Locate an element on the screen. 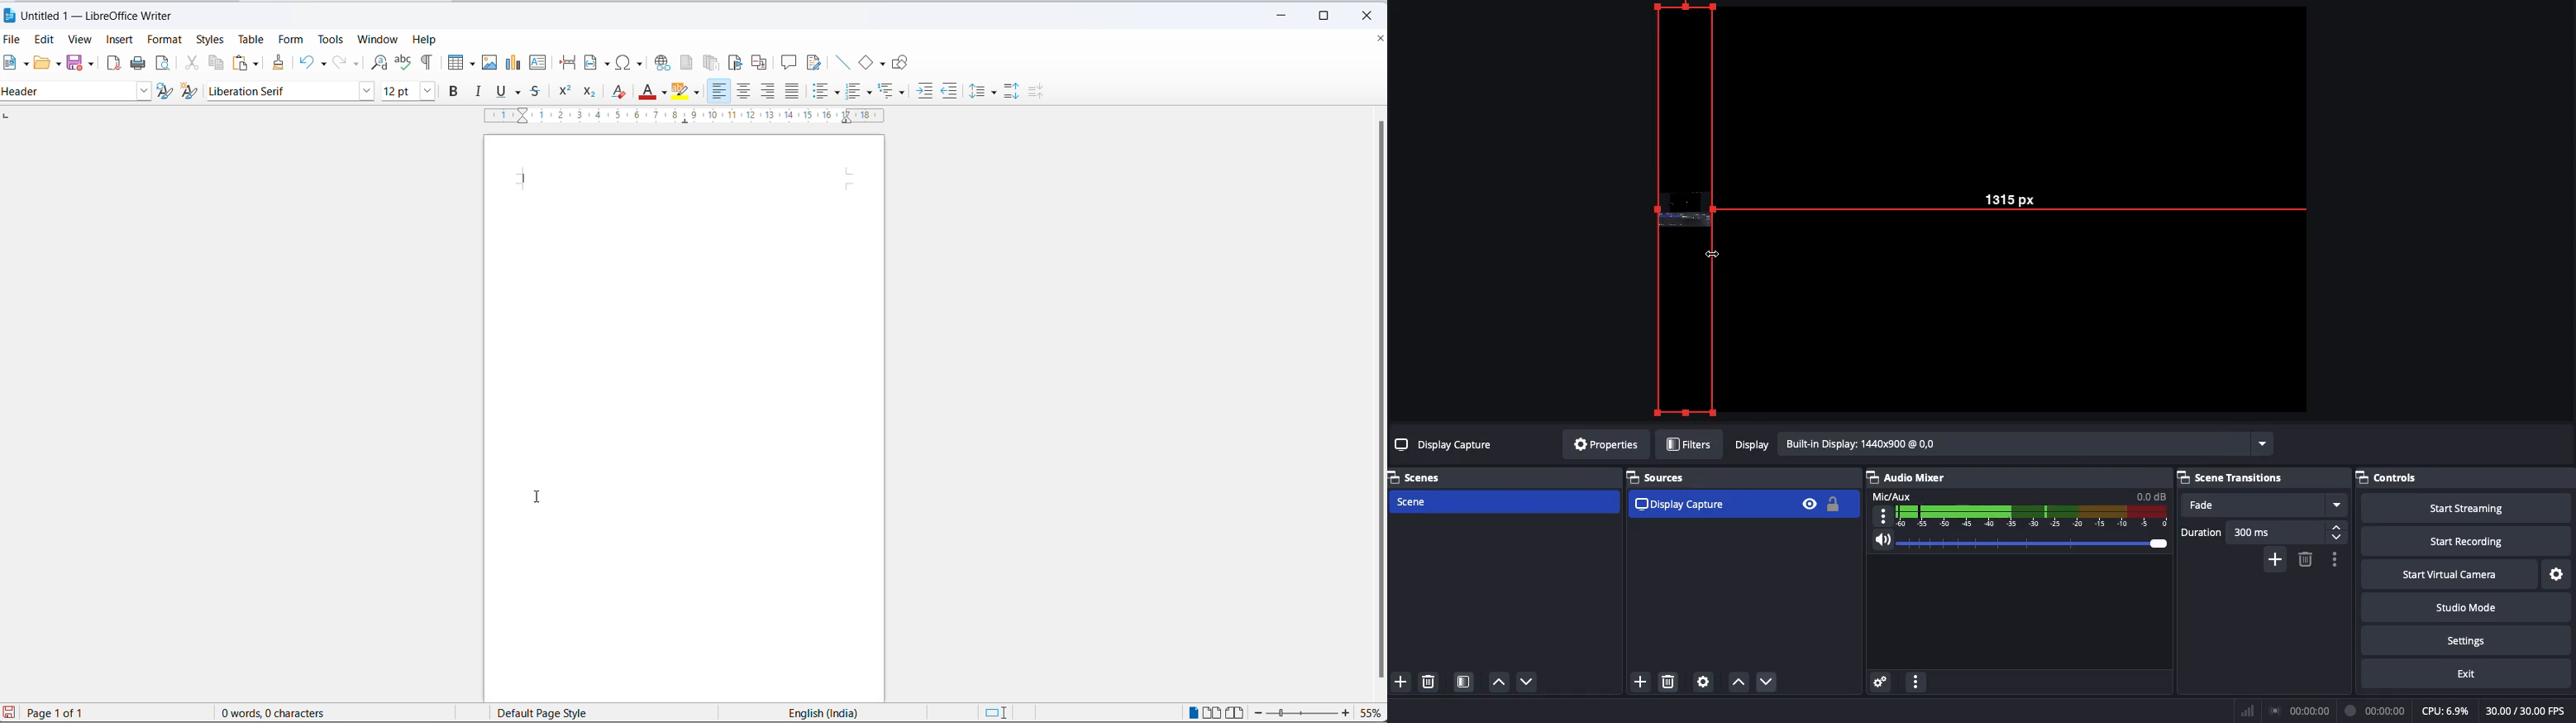  Move up is located at coordinates (1498, 681).